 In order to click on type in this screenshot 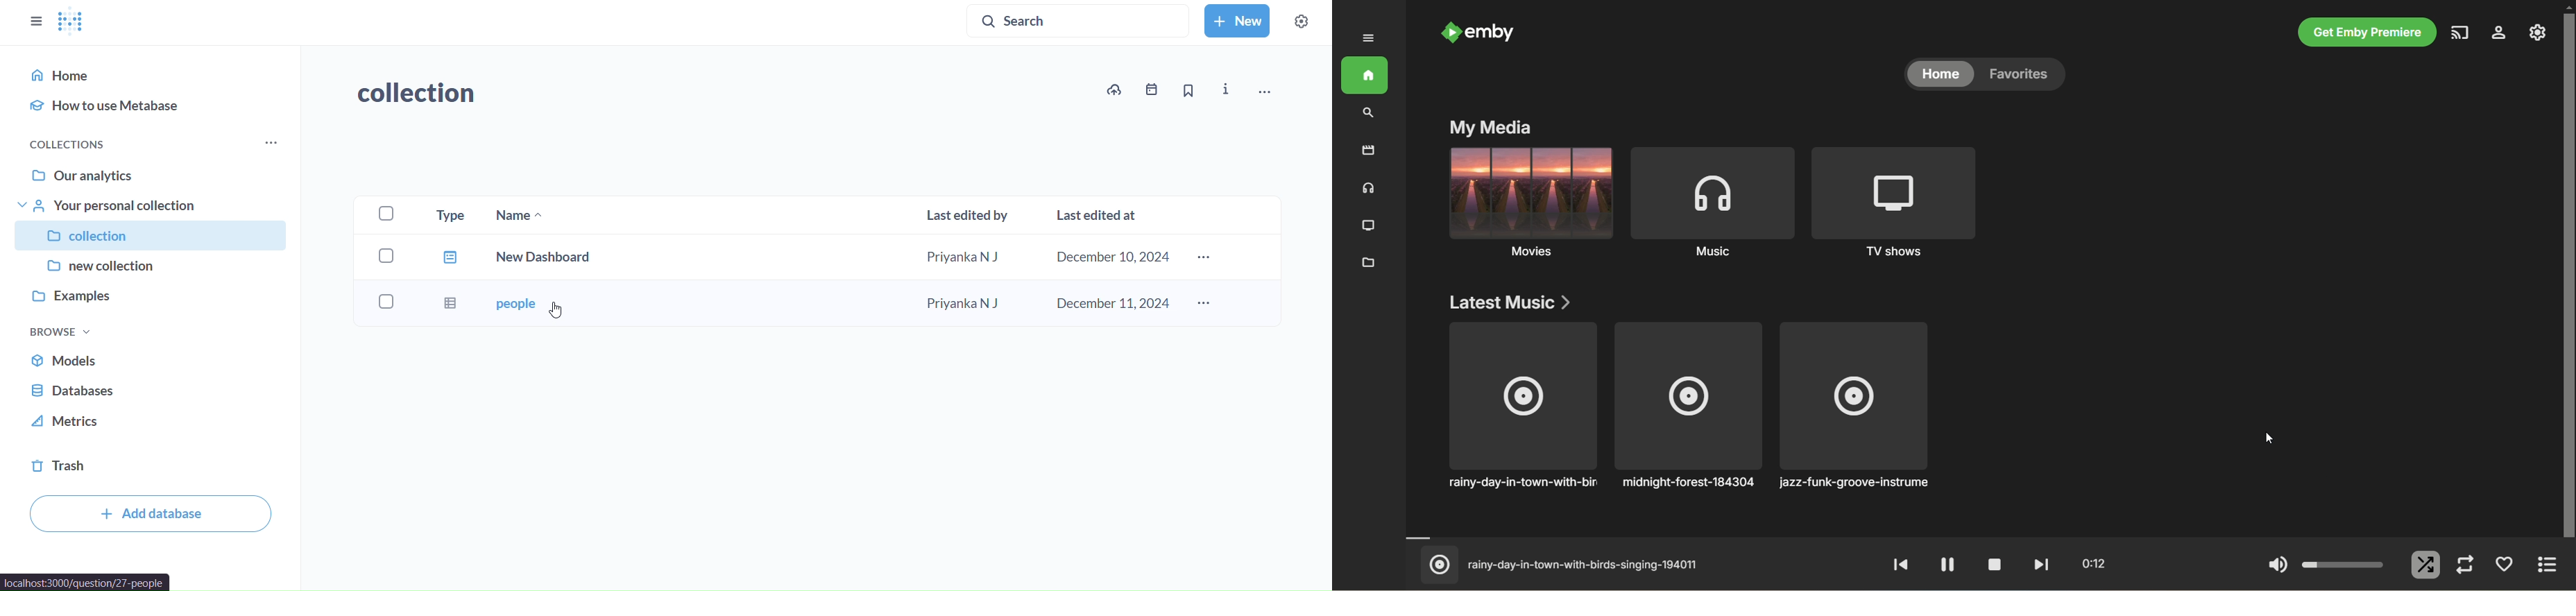, I will do `click(447, 262)`.